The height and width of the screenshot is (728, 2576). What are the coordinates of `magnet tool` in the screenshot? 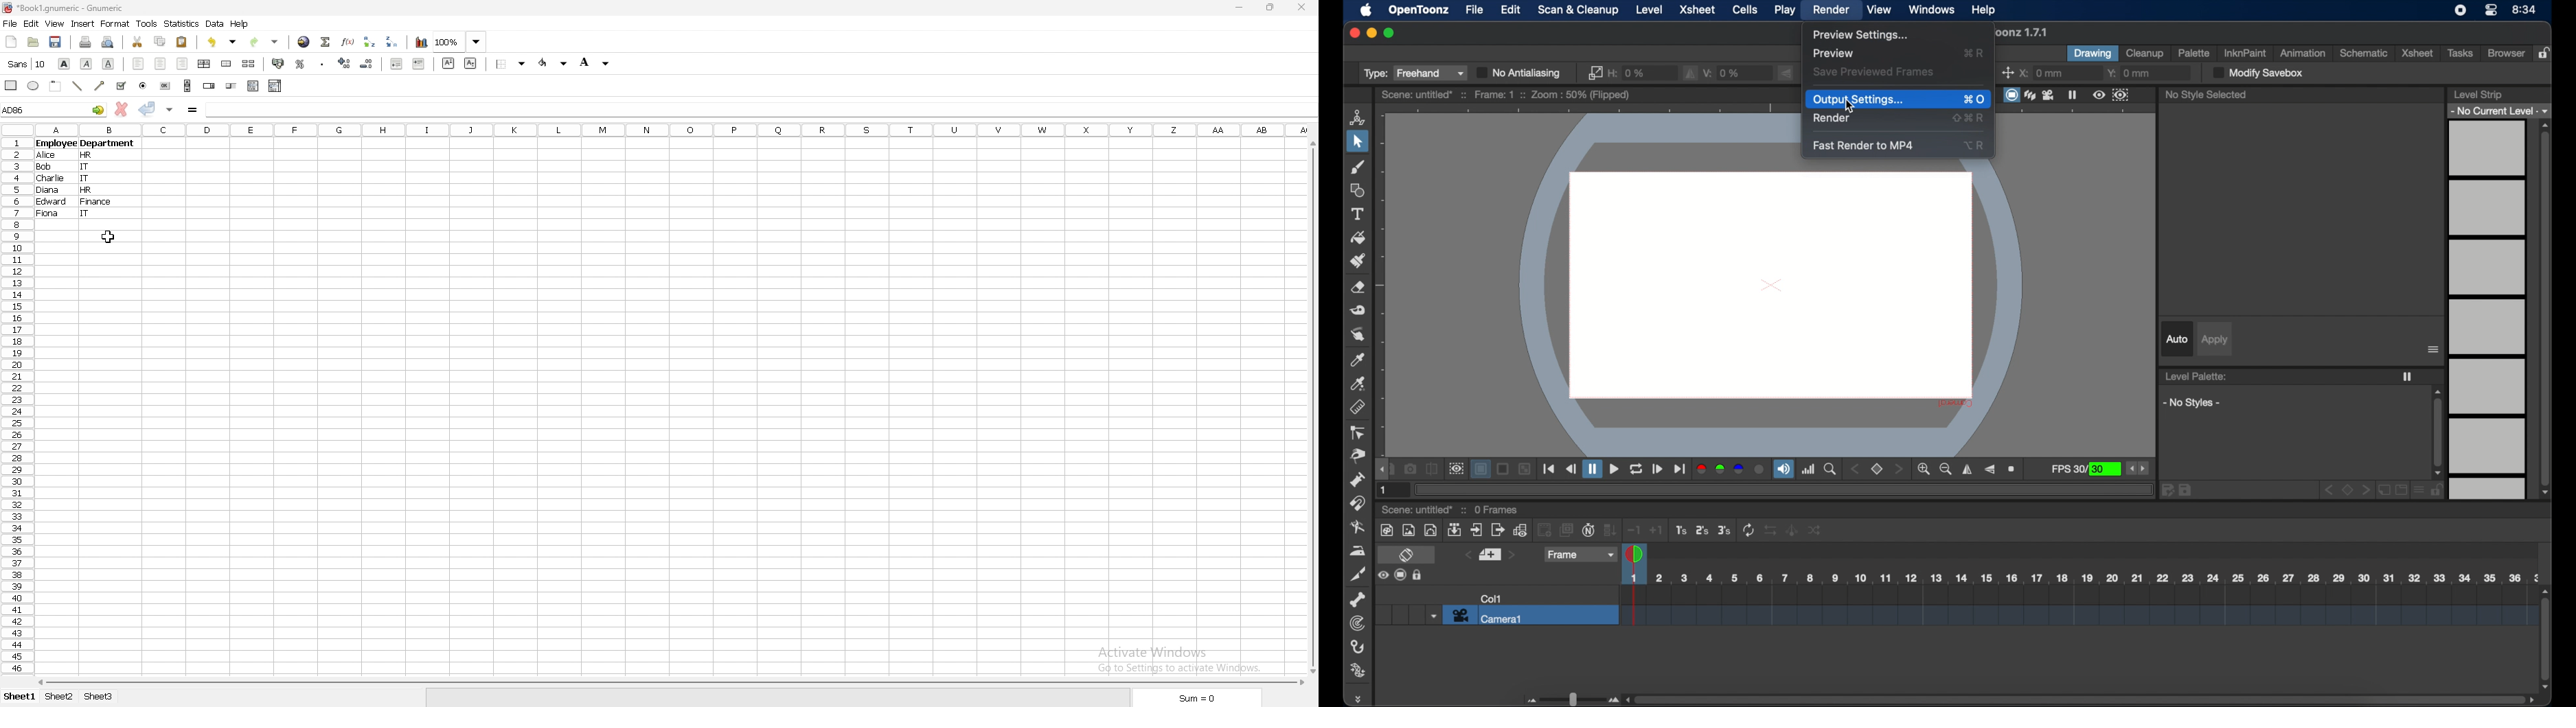 It's located at (1359, 503).